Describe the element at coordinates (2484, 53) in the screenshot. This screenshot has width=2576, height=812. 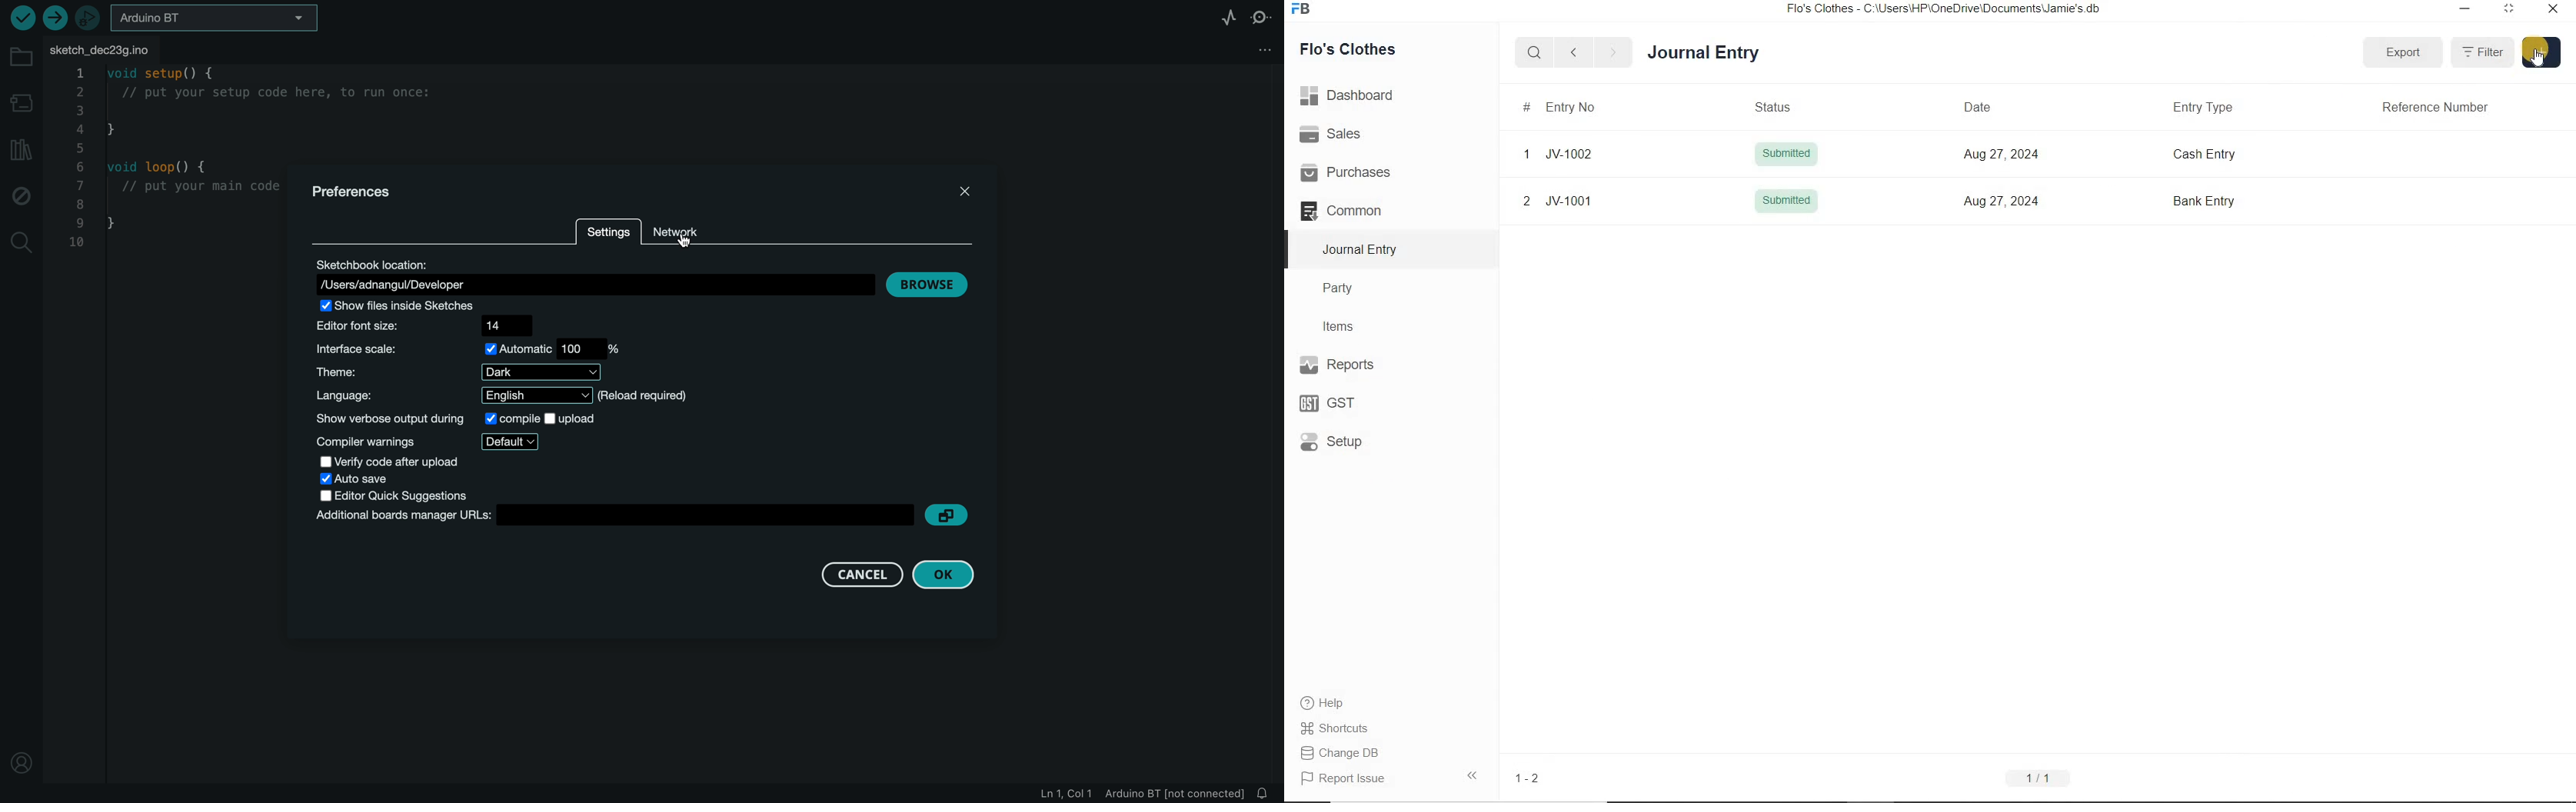
I see `filter` at that location.